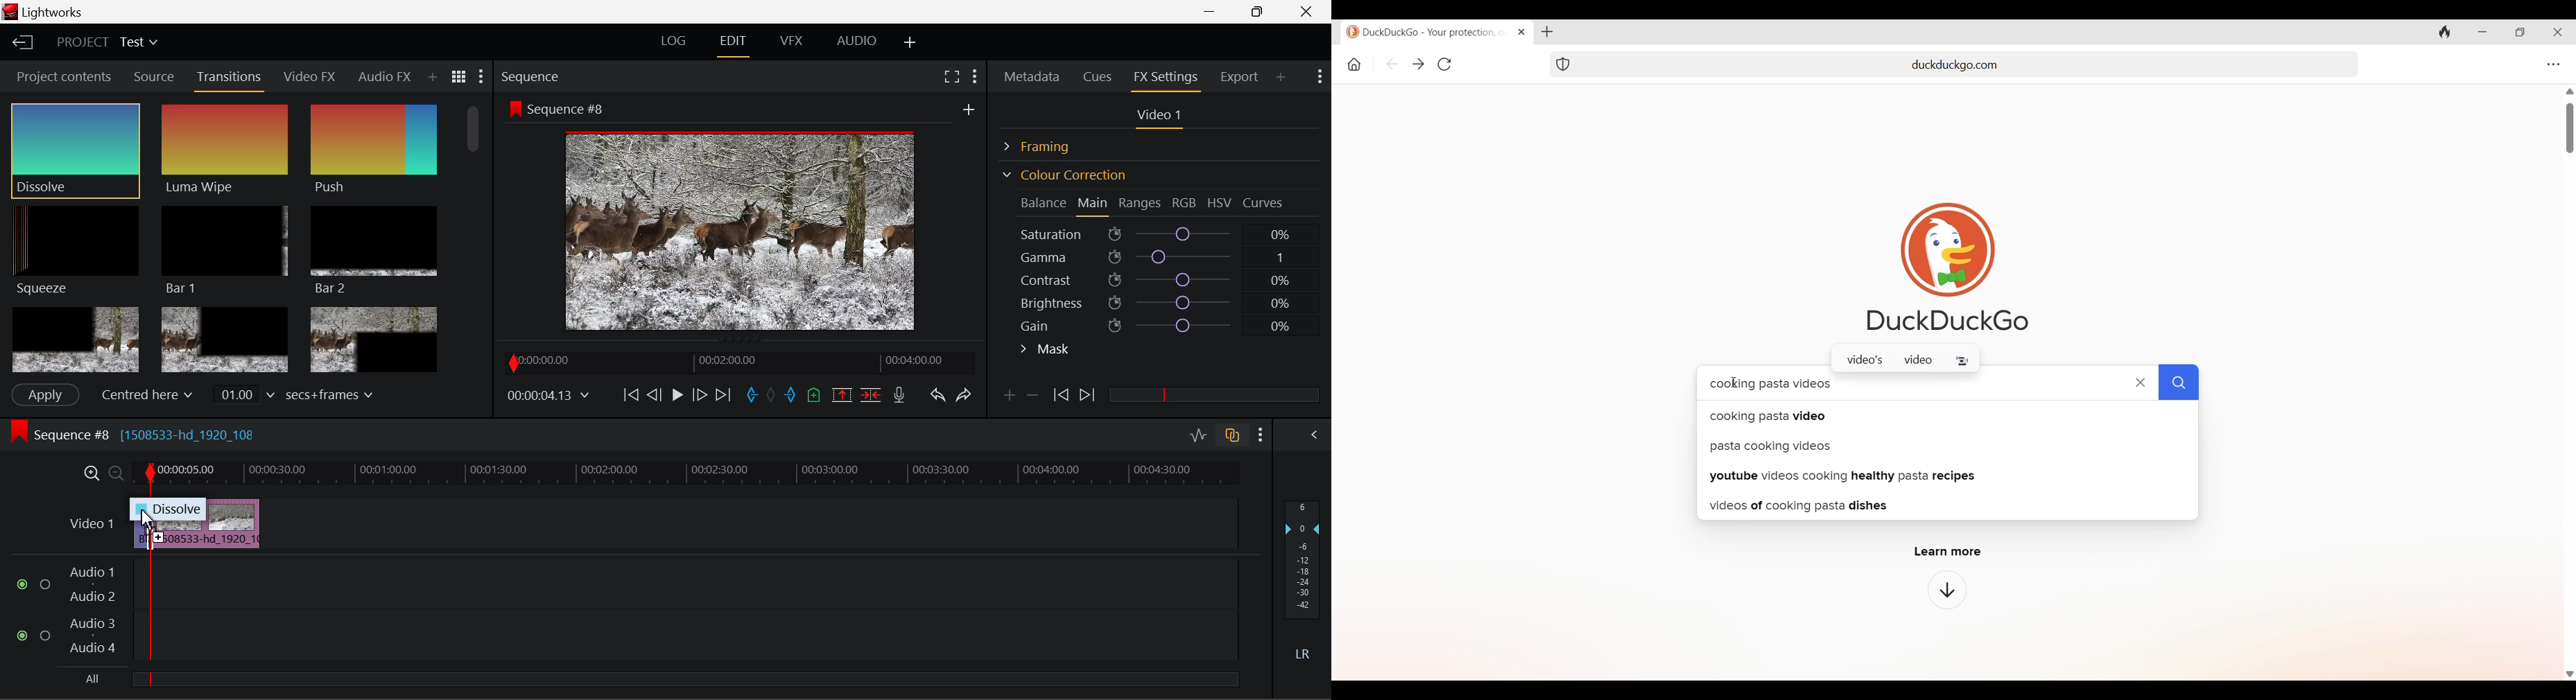  What do you see at coordinates (1045, 202) in the screenshot?
I see `Balance Section` at bounding box center [1045, 202].